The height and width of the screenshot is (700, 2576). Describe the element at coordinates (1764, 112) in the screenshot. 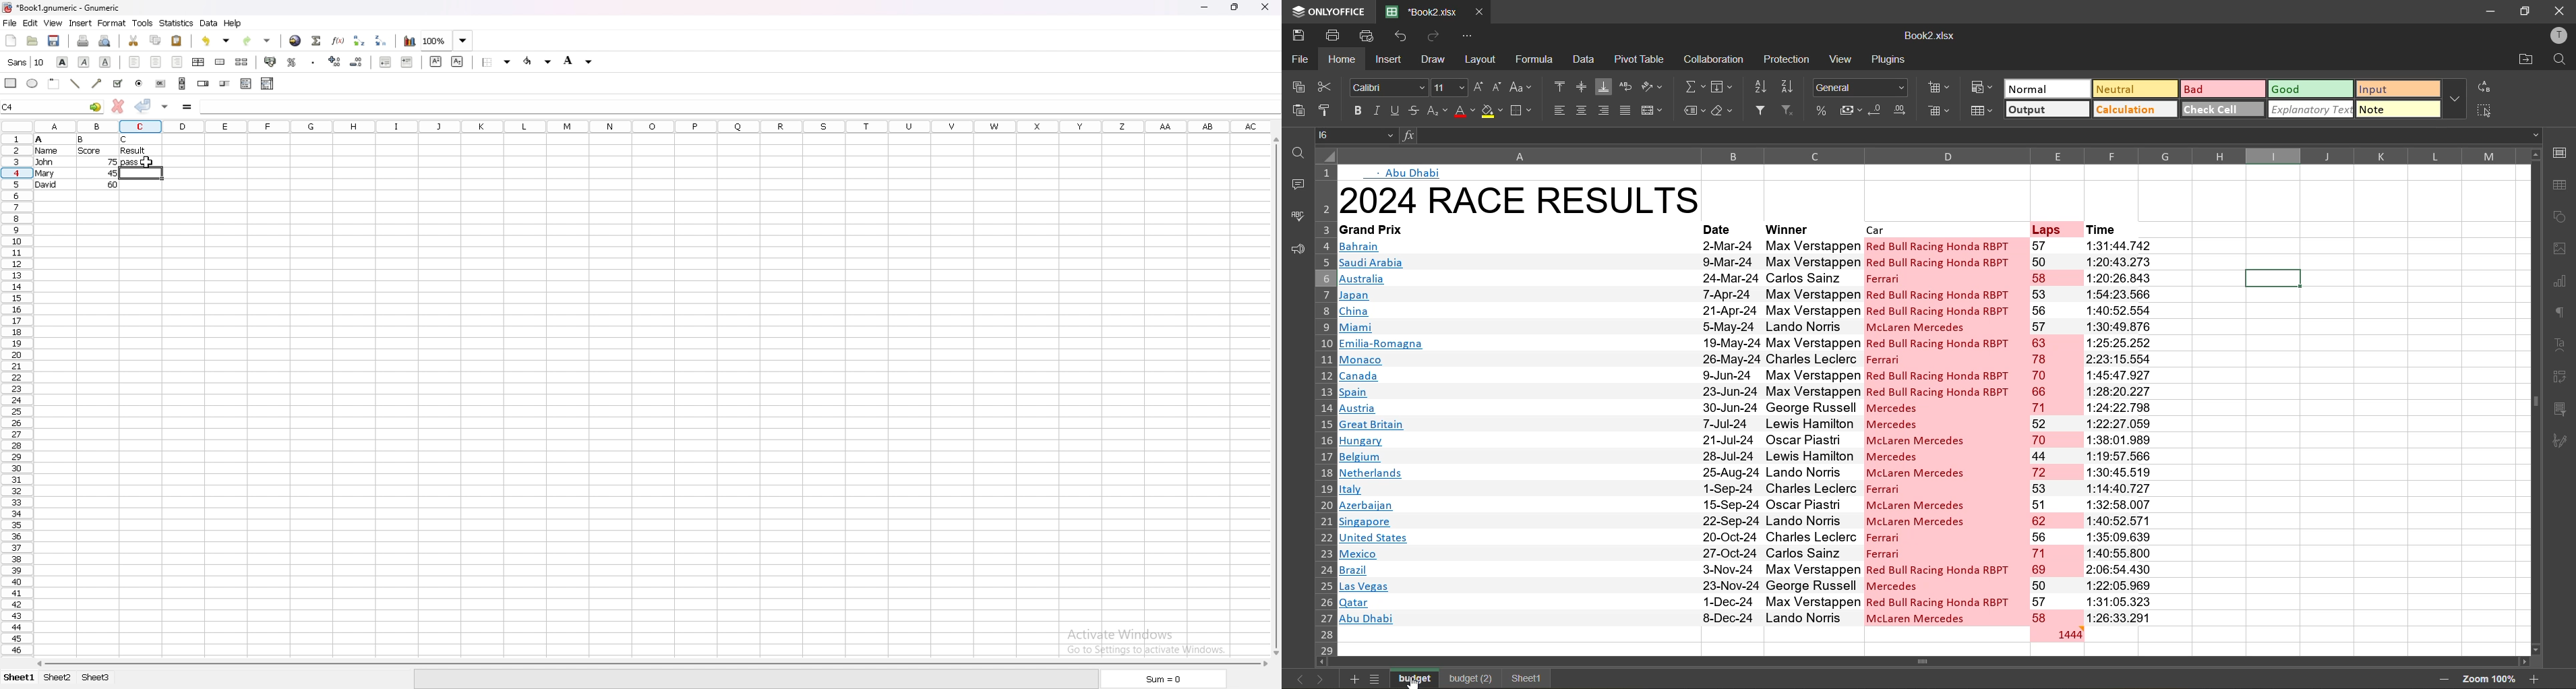

I see `filter` at that location.